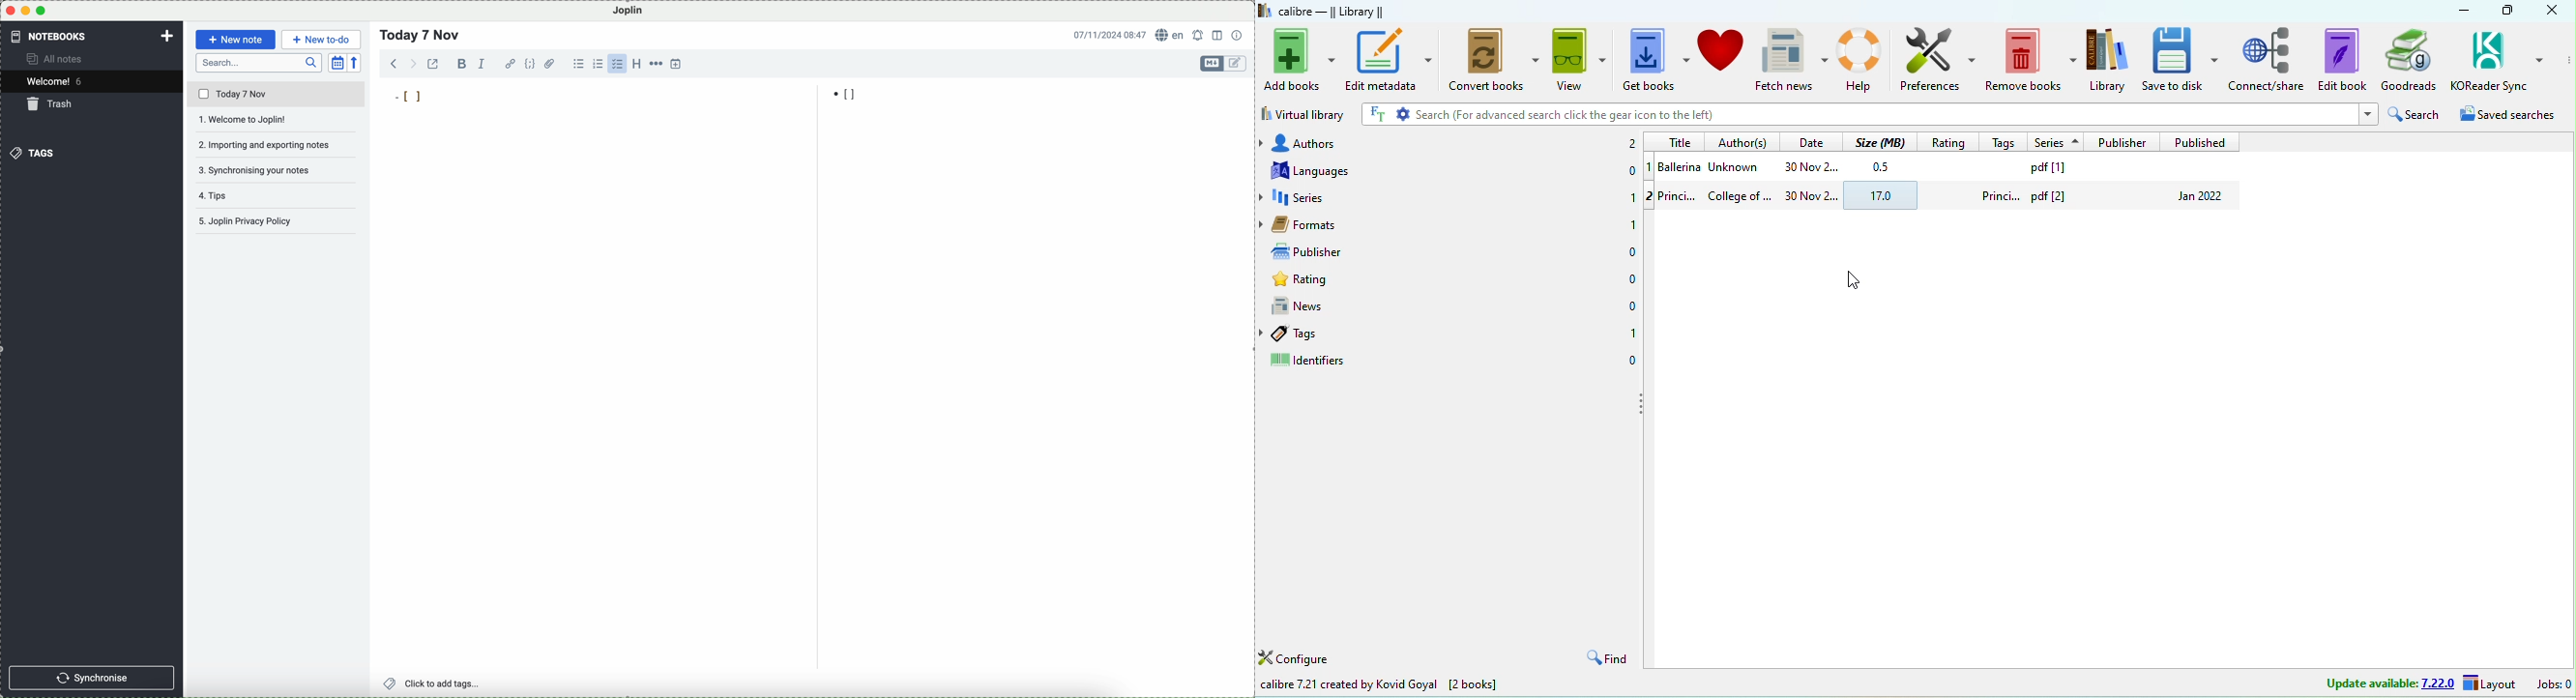  What do you see at coordinates (1792, 60) in the screenshot?
I see `Fetch news` at bounding box center [1792, 60].